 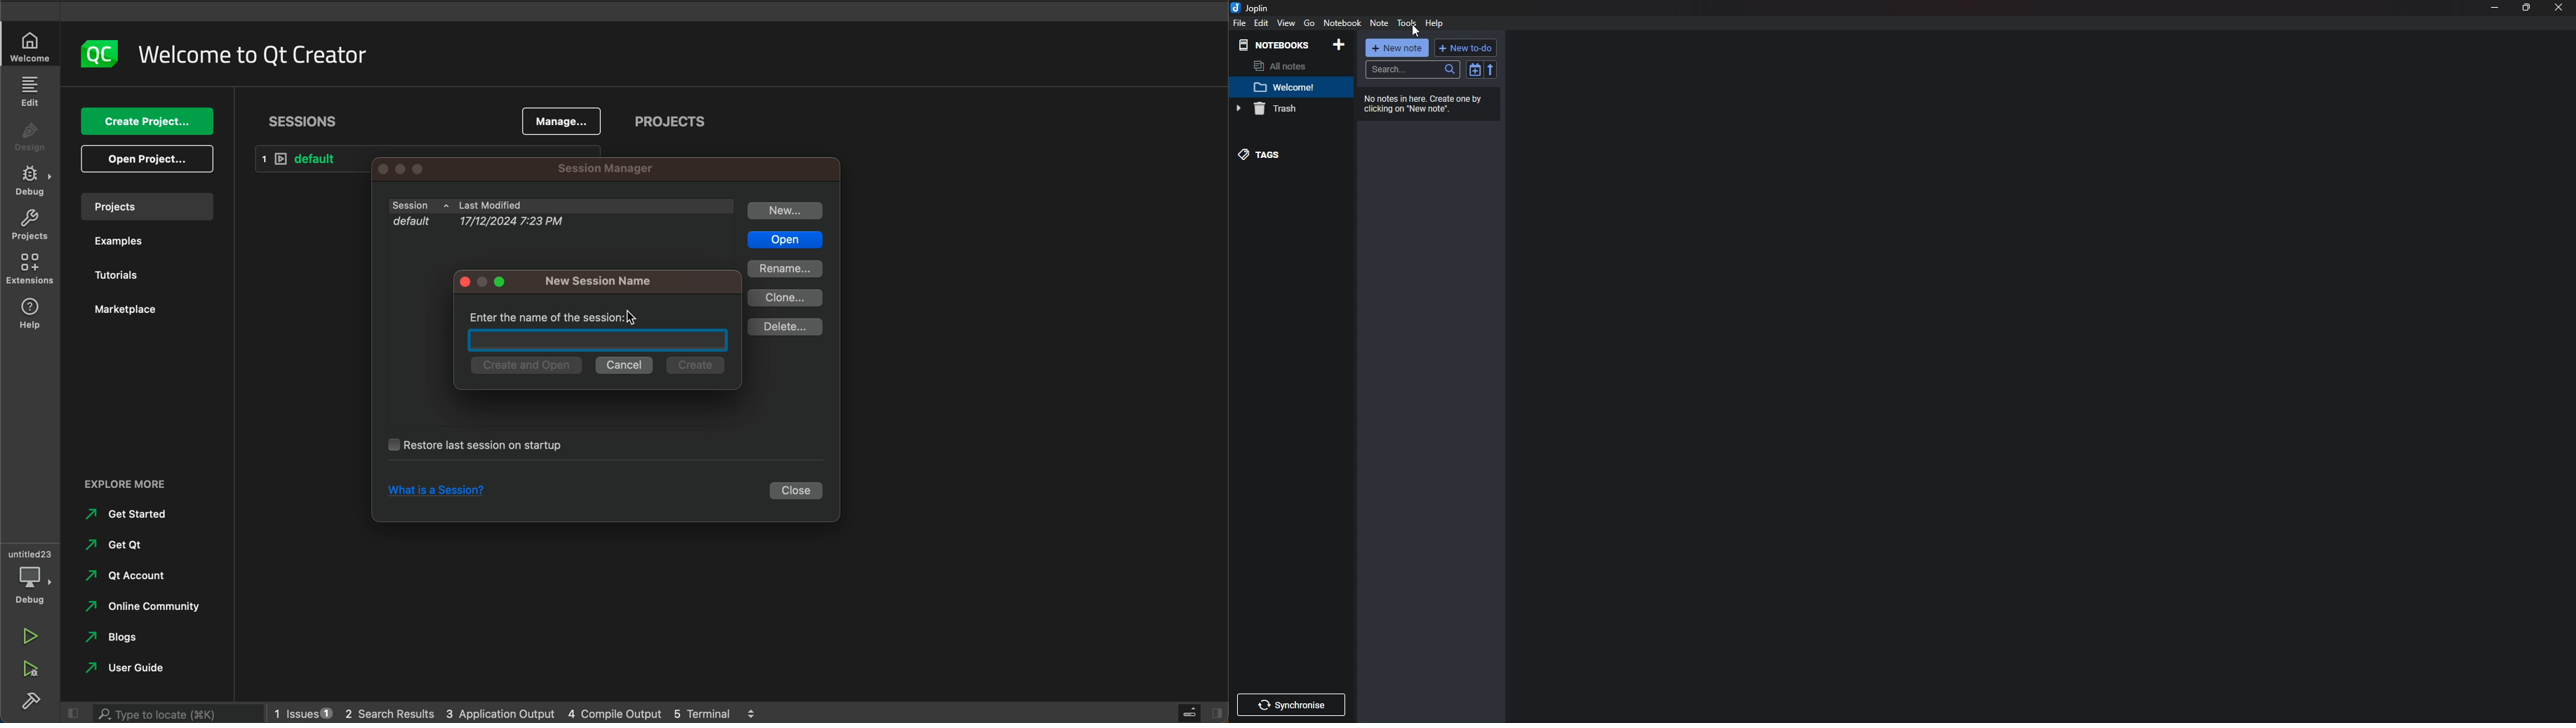 I want to click on view, so click(x=1286, y=25).